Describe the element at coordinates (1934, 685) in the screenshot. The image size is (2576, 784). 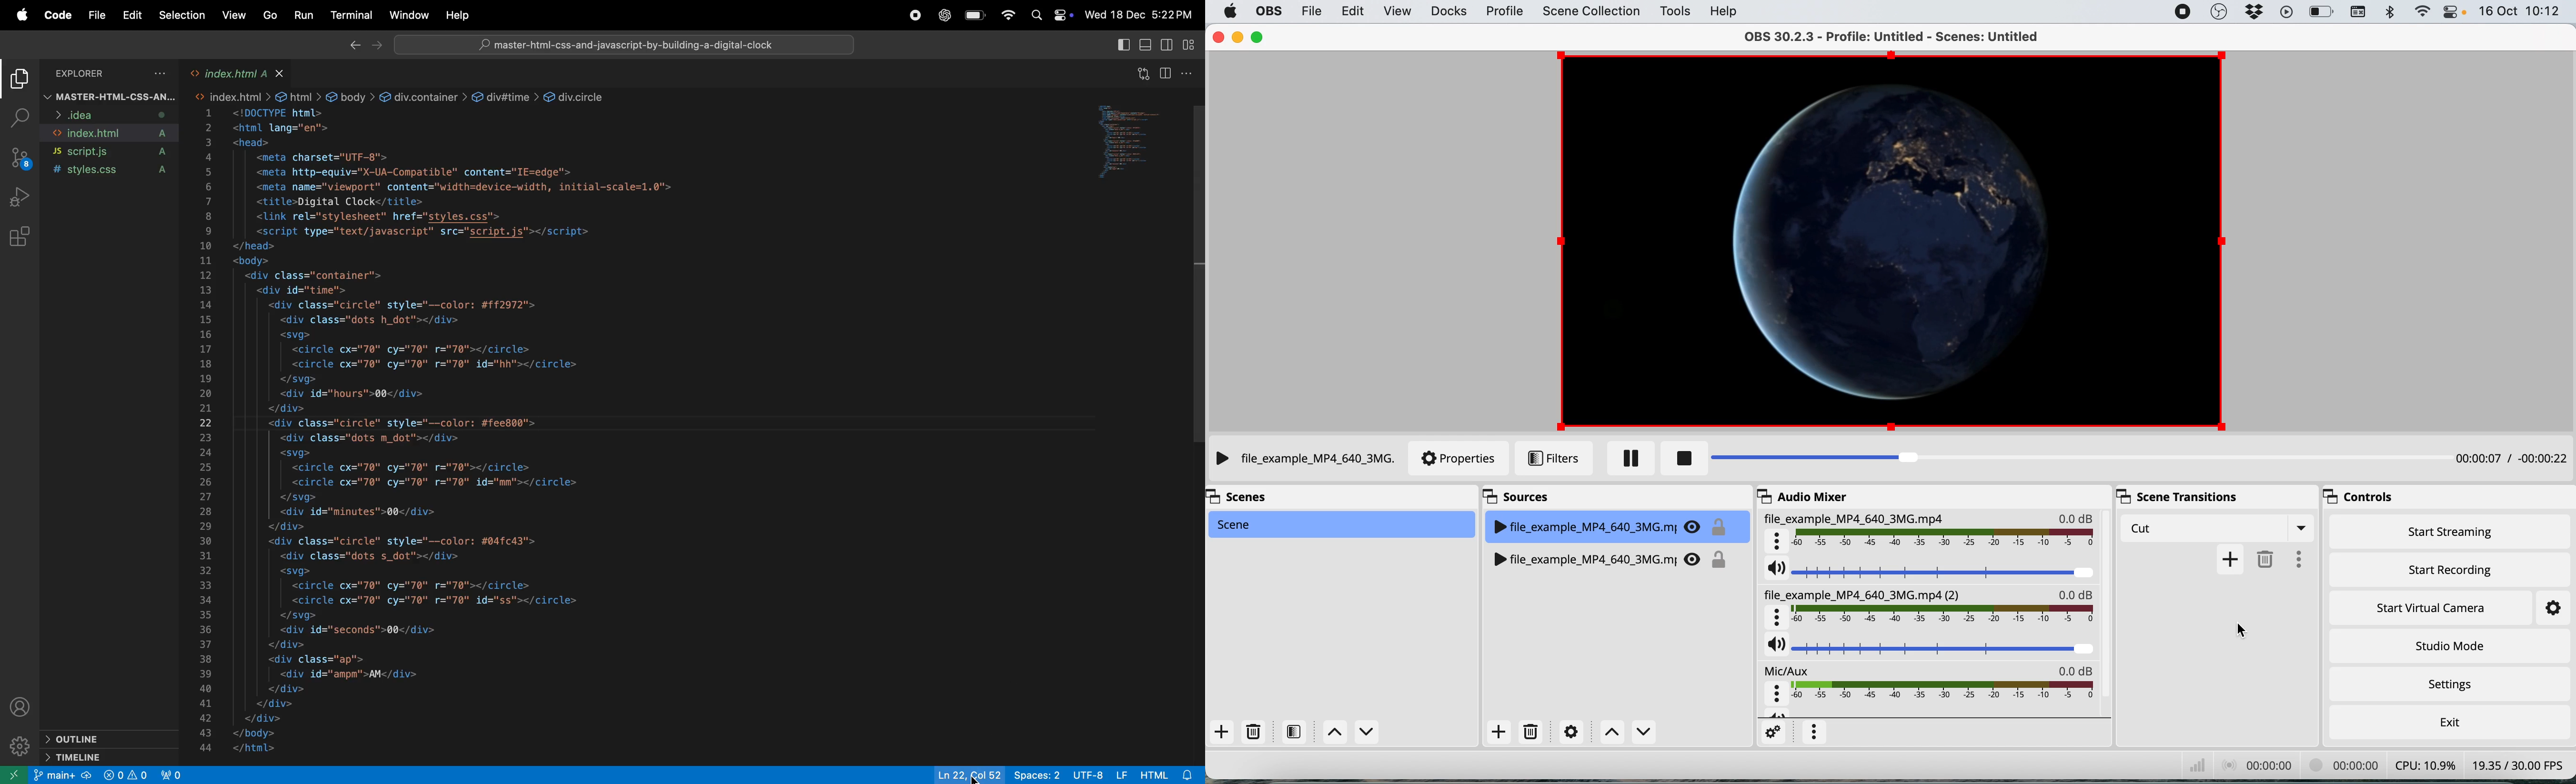
I see `mic aux audio` at that location.